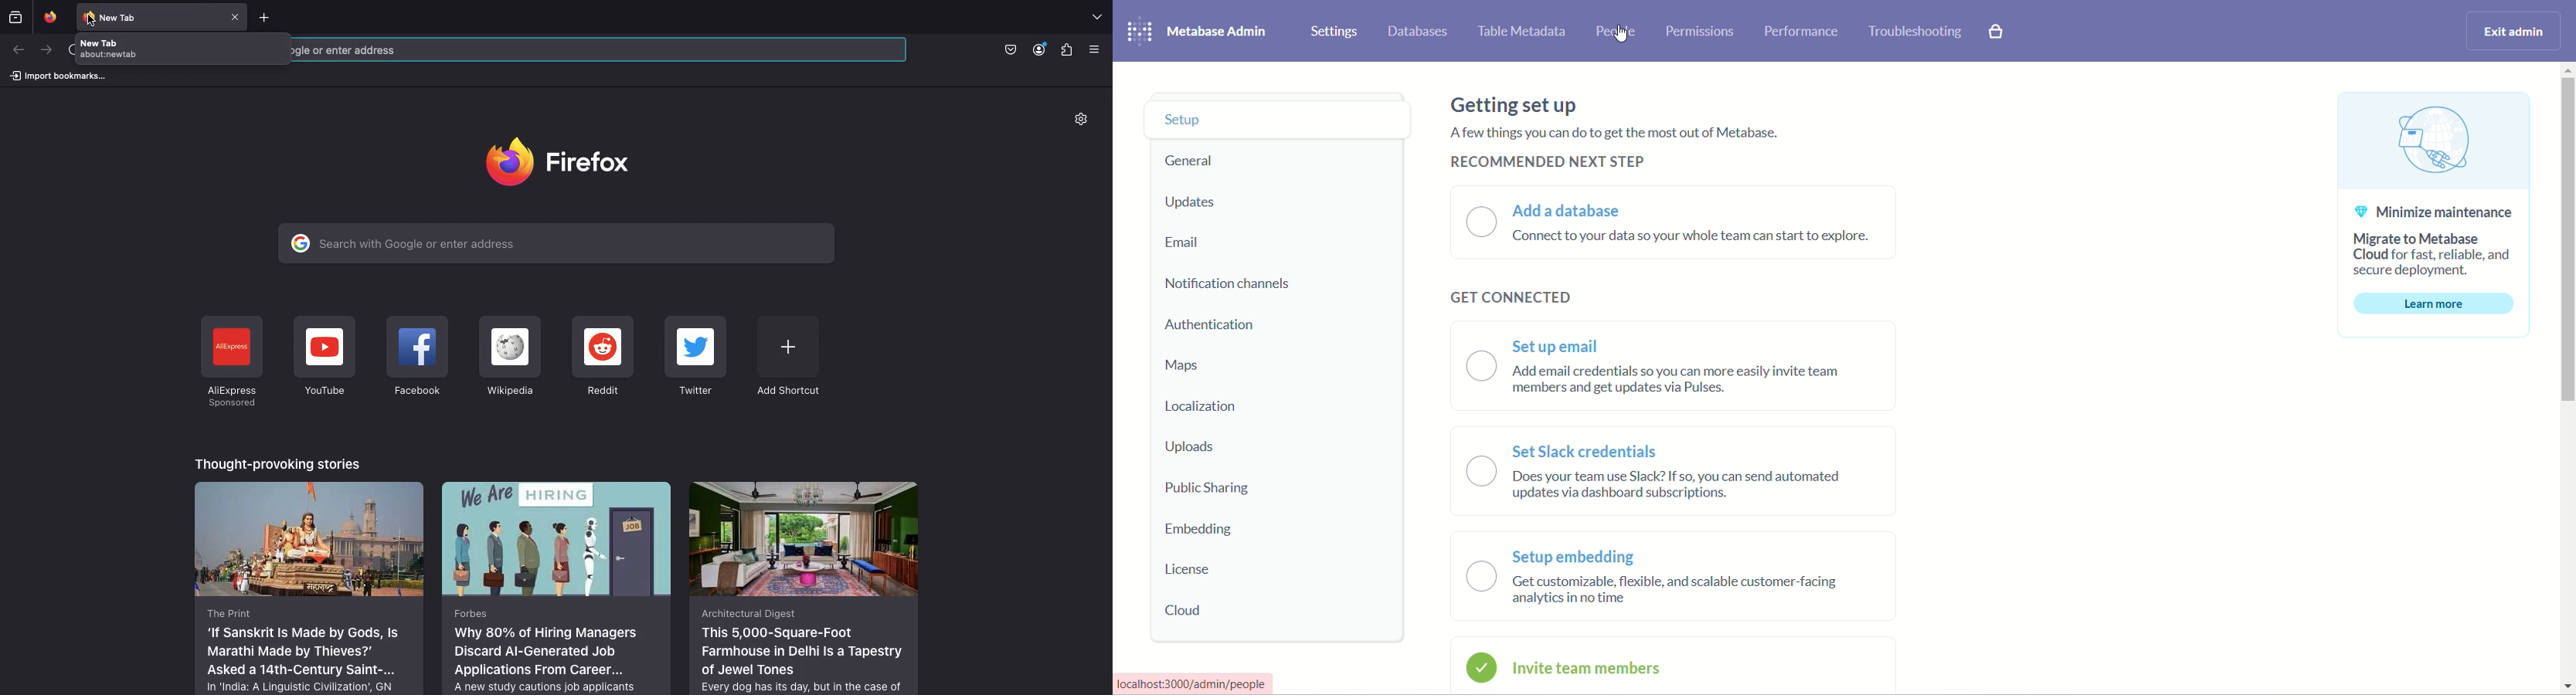 The height and width of the screenshot is (700, 2576). What do you see at coordinates (1622, 37) in the screenshot?
I see `cursor` at bounding box center [1622, 37].